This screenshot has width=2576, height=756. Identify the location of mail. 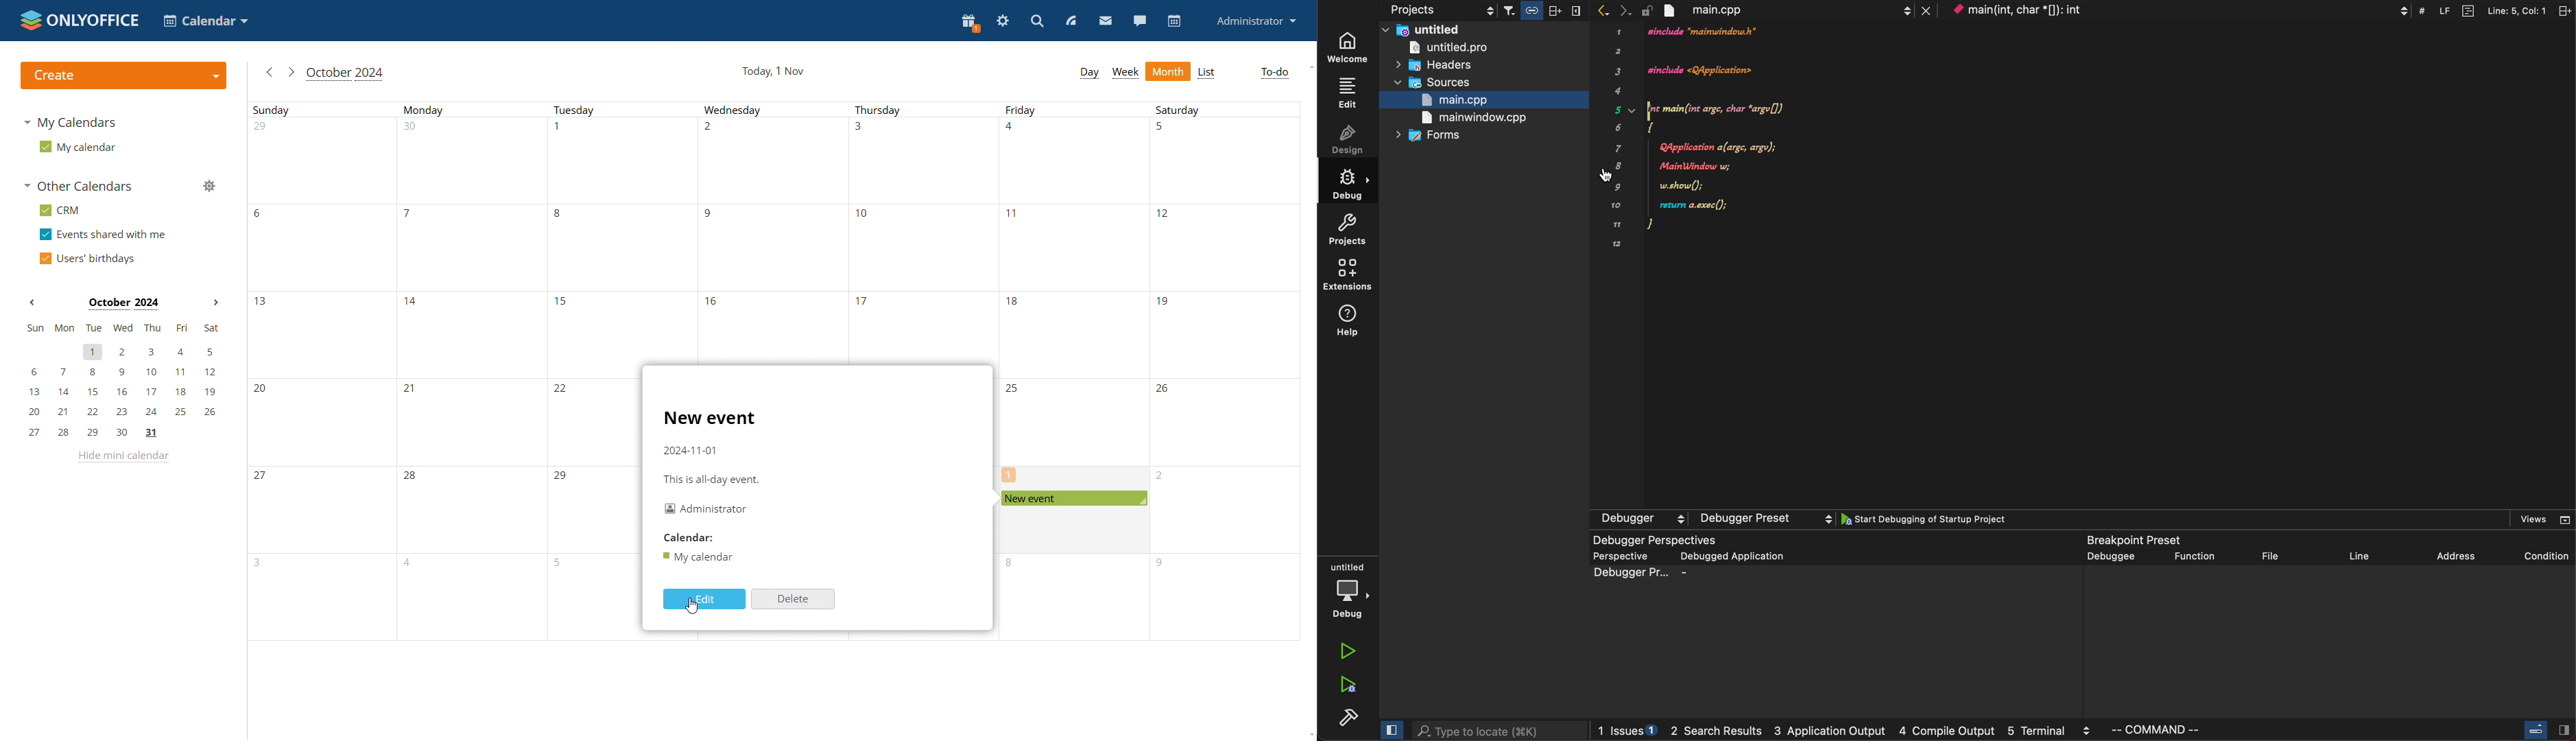
(1104, 21).